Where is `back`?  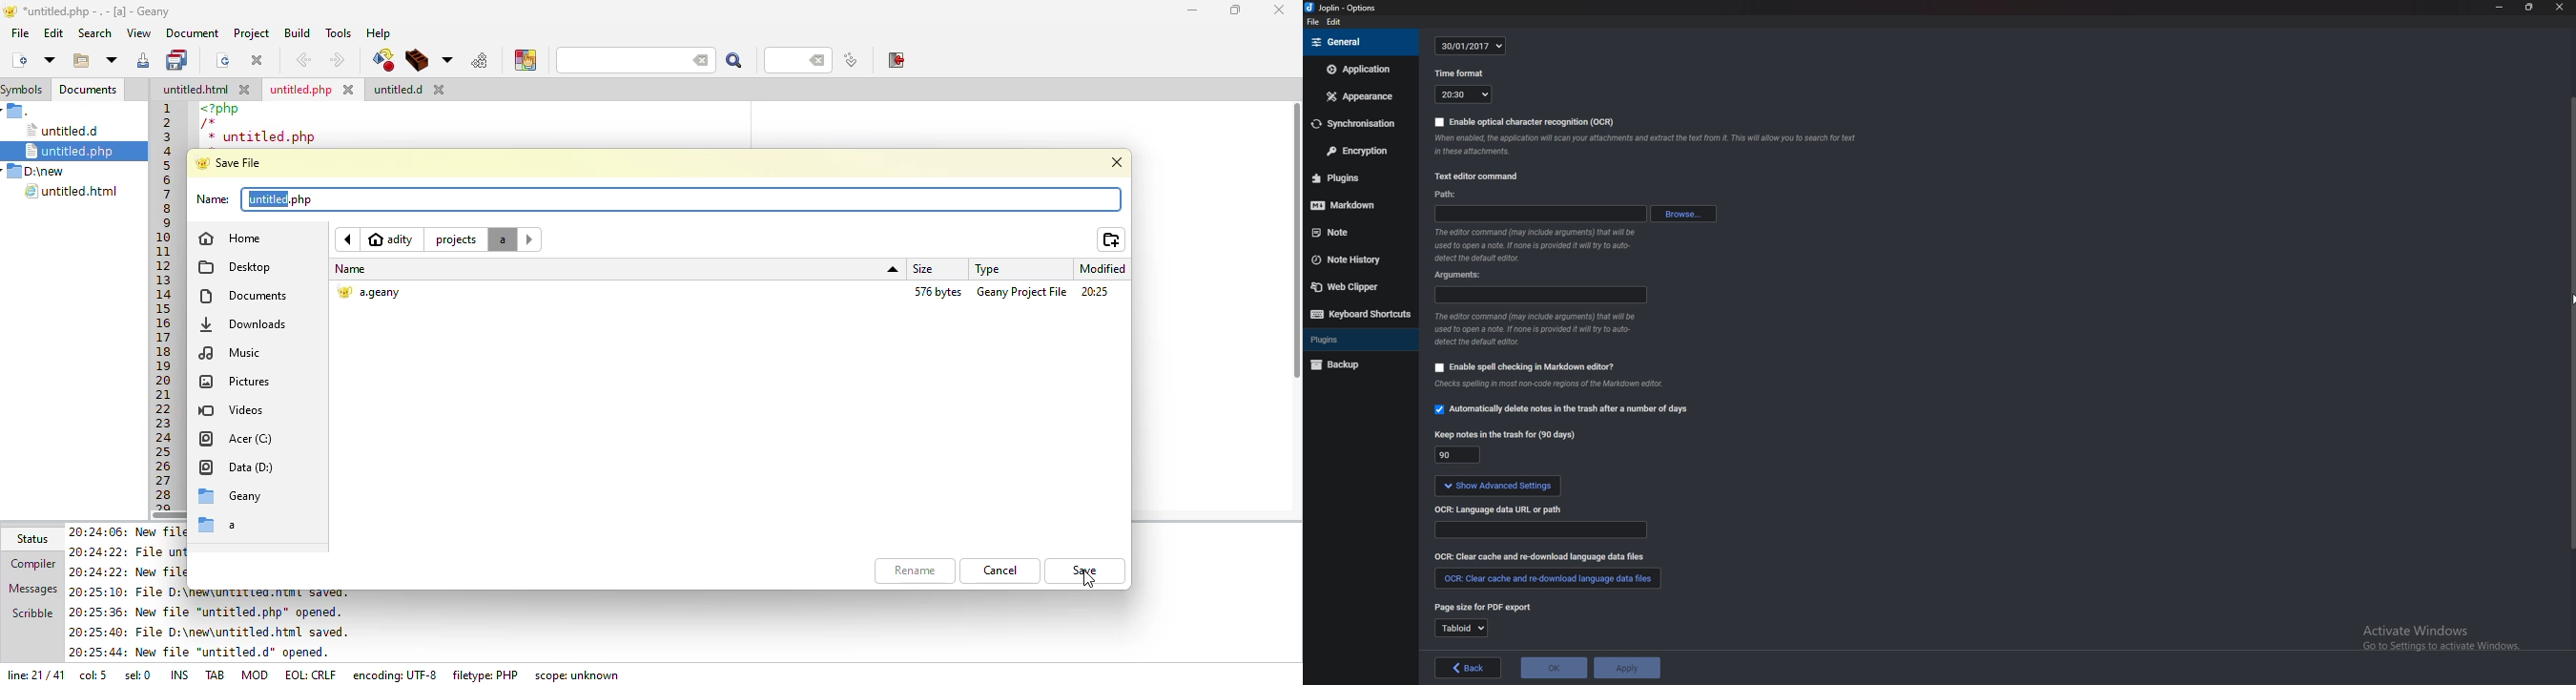
back is located at coordinates (1468, 668).